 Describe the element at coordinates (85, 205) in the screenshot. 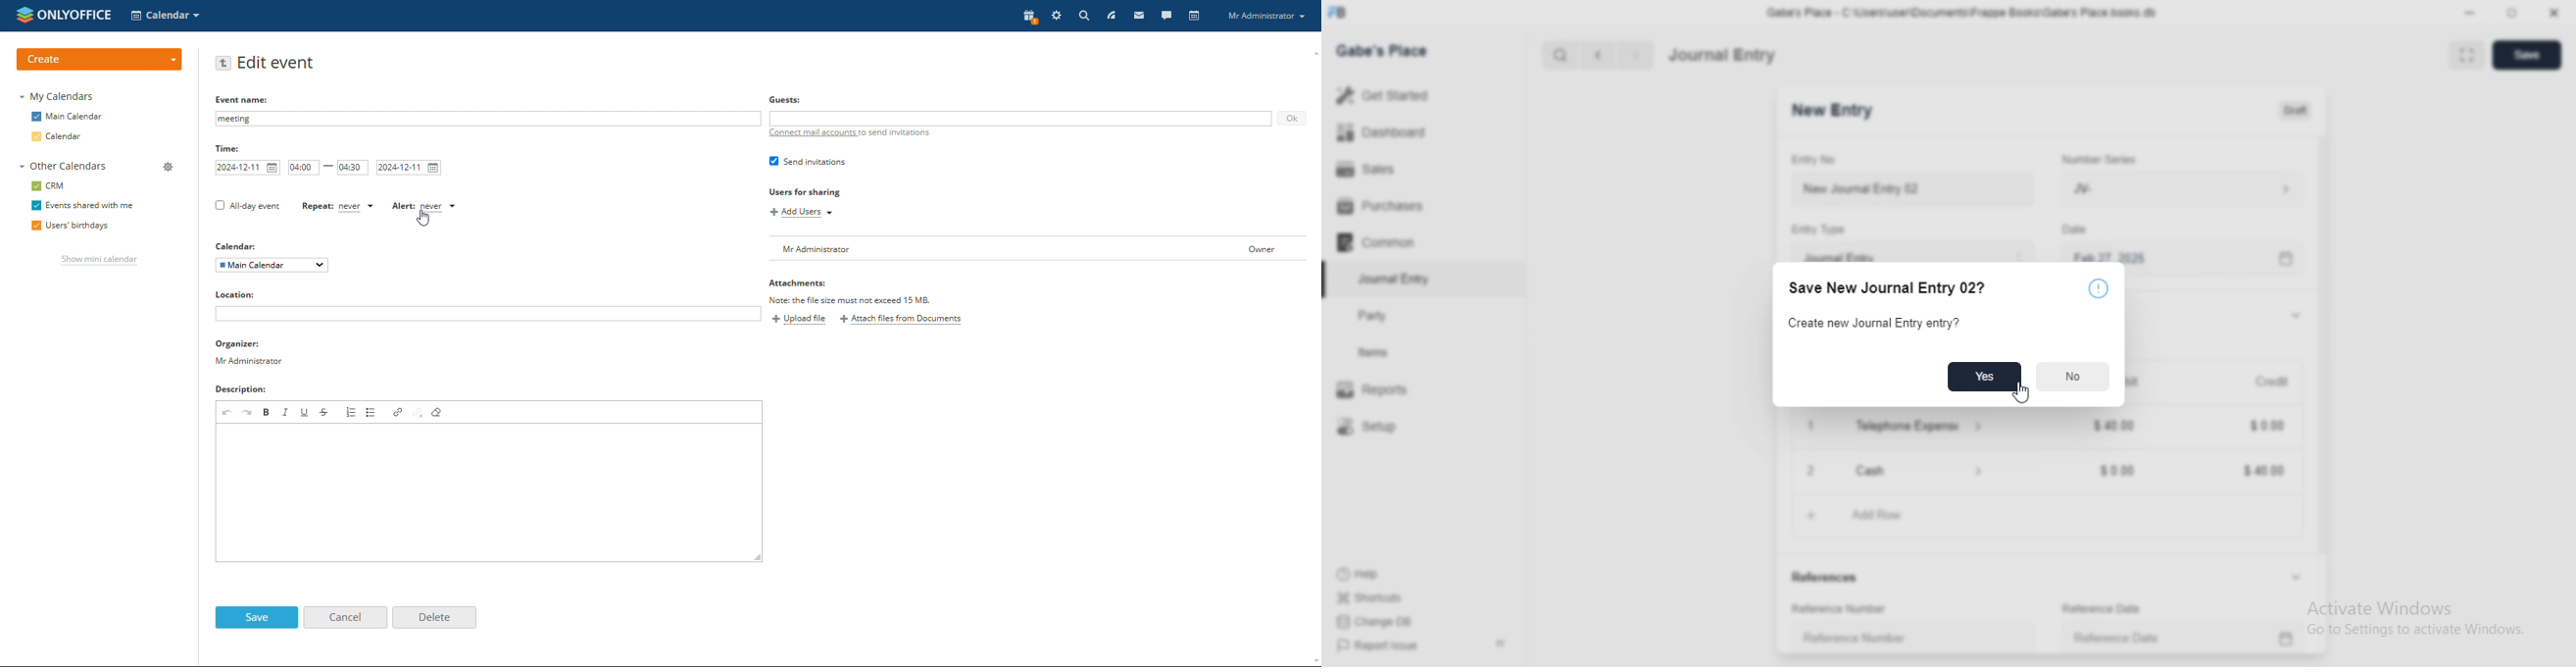

I see `events shared with me` at that location.